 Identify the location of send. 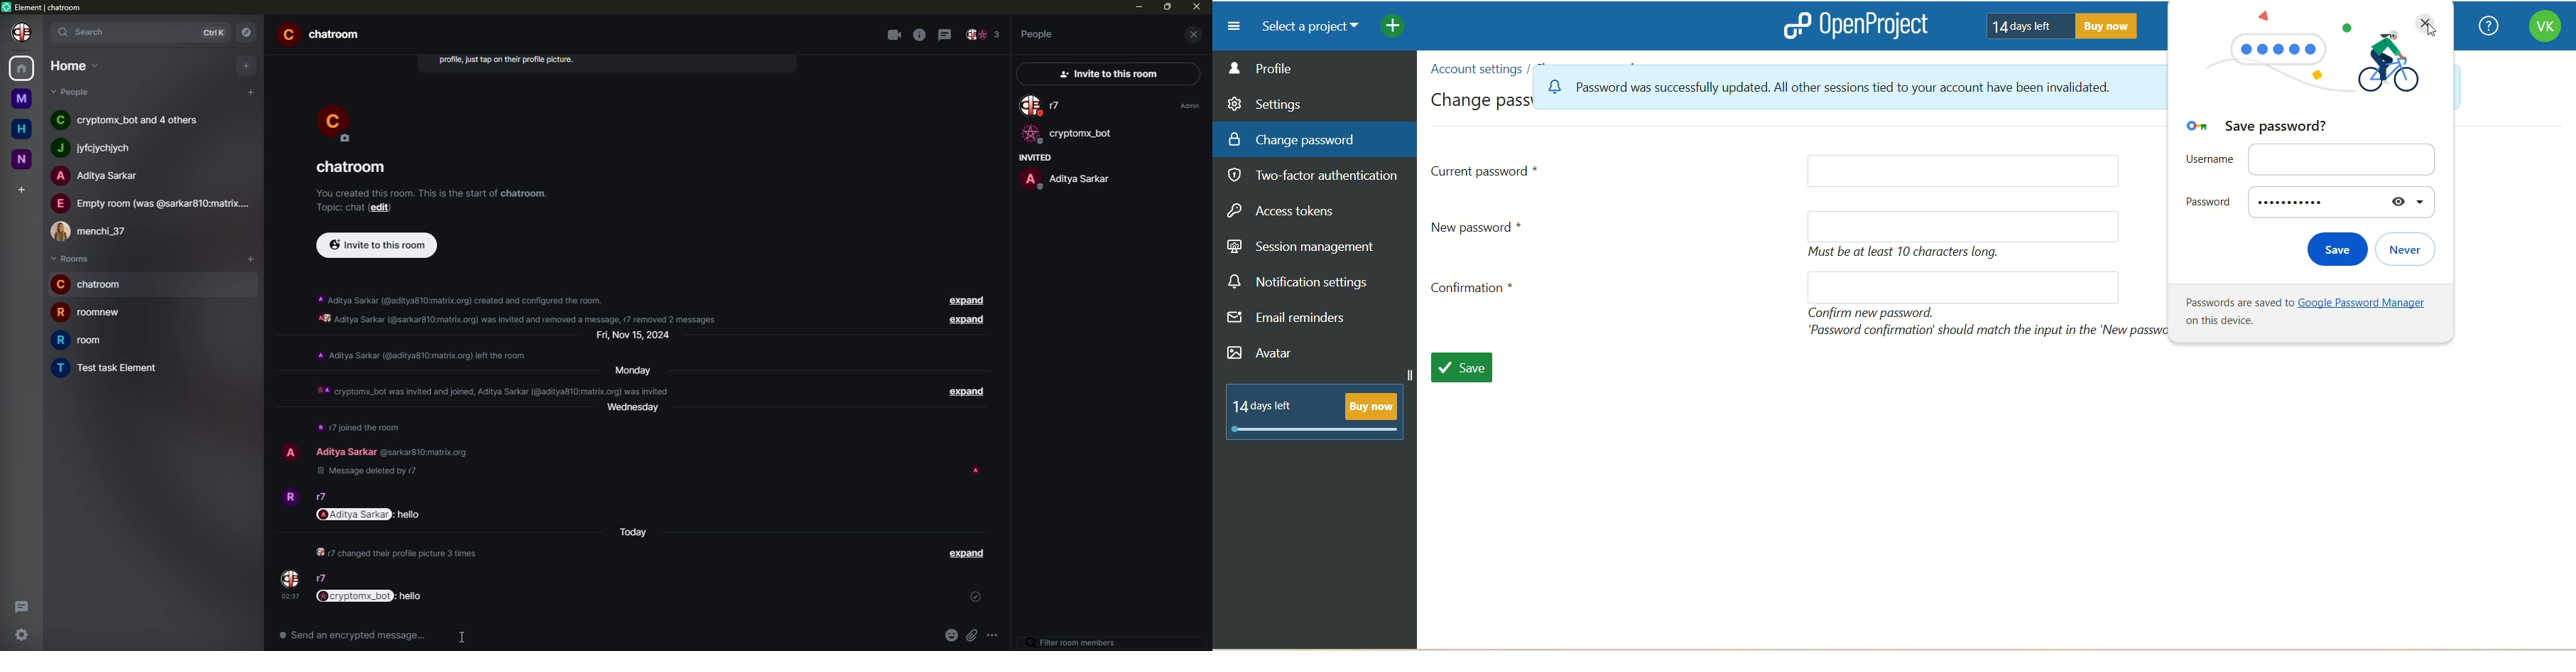
(993, 635).